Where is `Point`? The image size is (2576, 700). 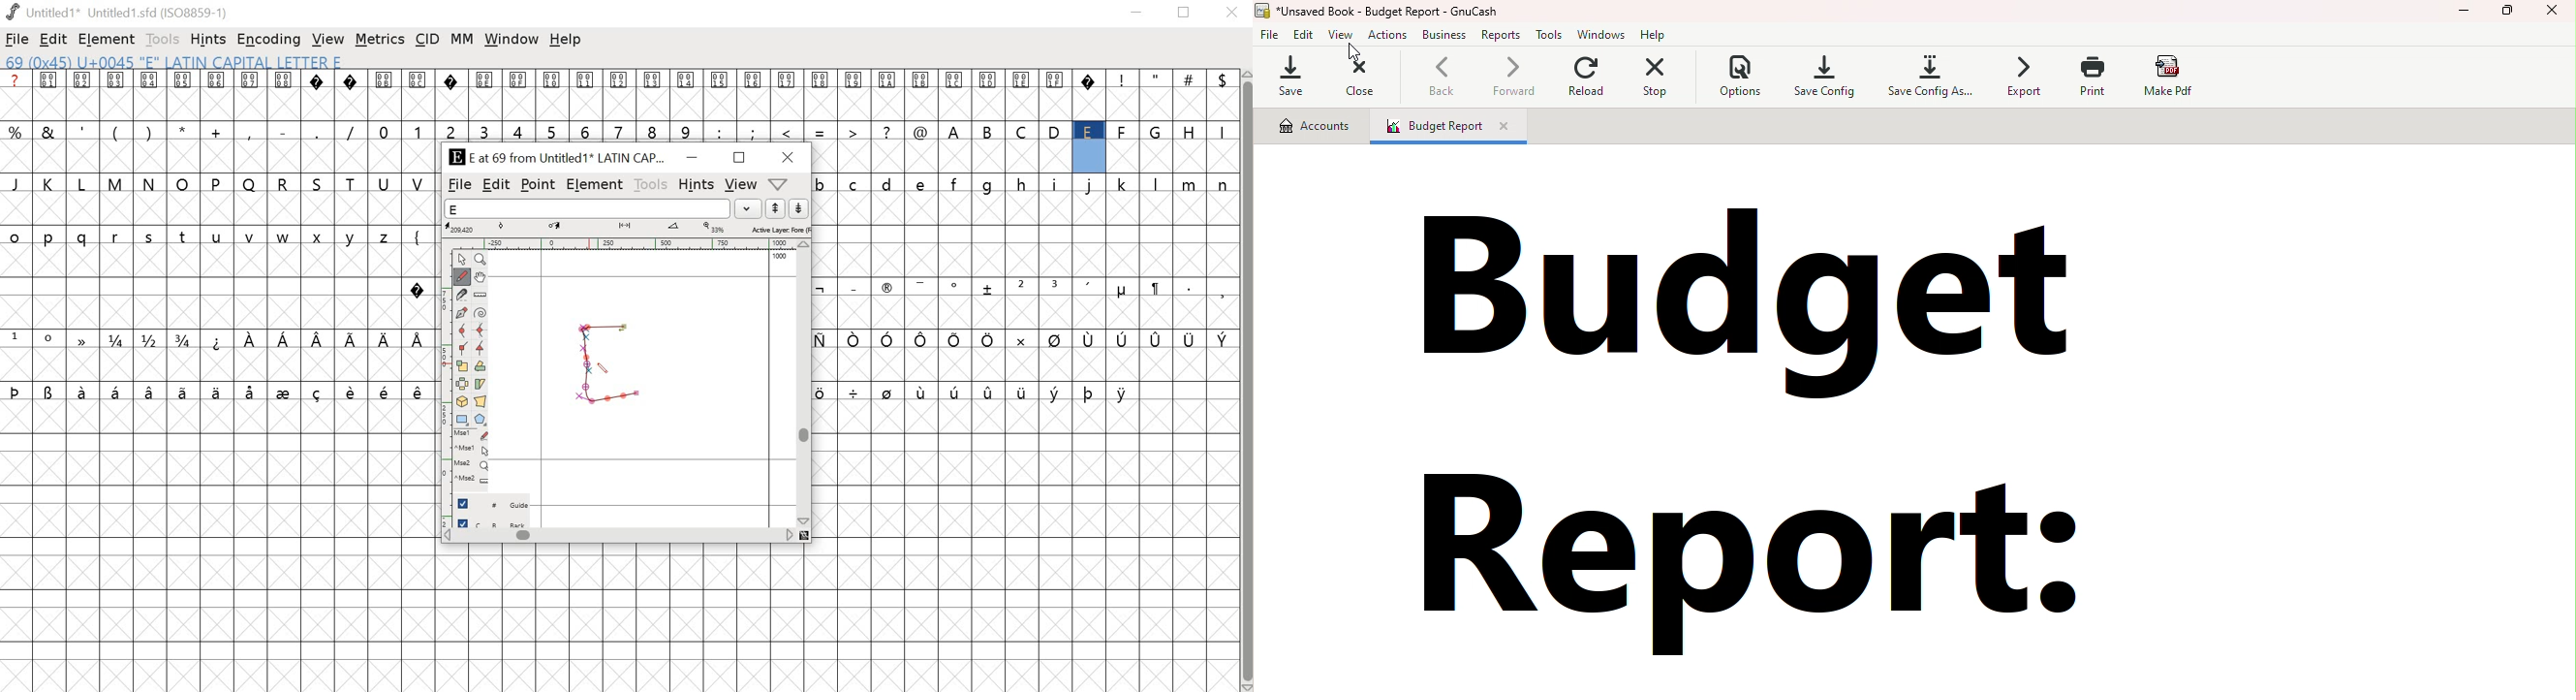 Point is located at coordinates (462, 260).